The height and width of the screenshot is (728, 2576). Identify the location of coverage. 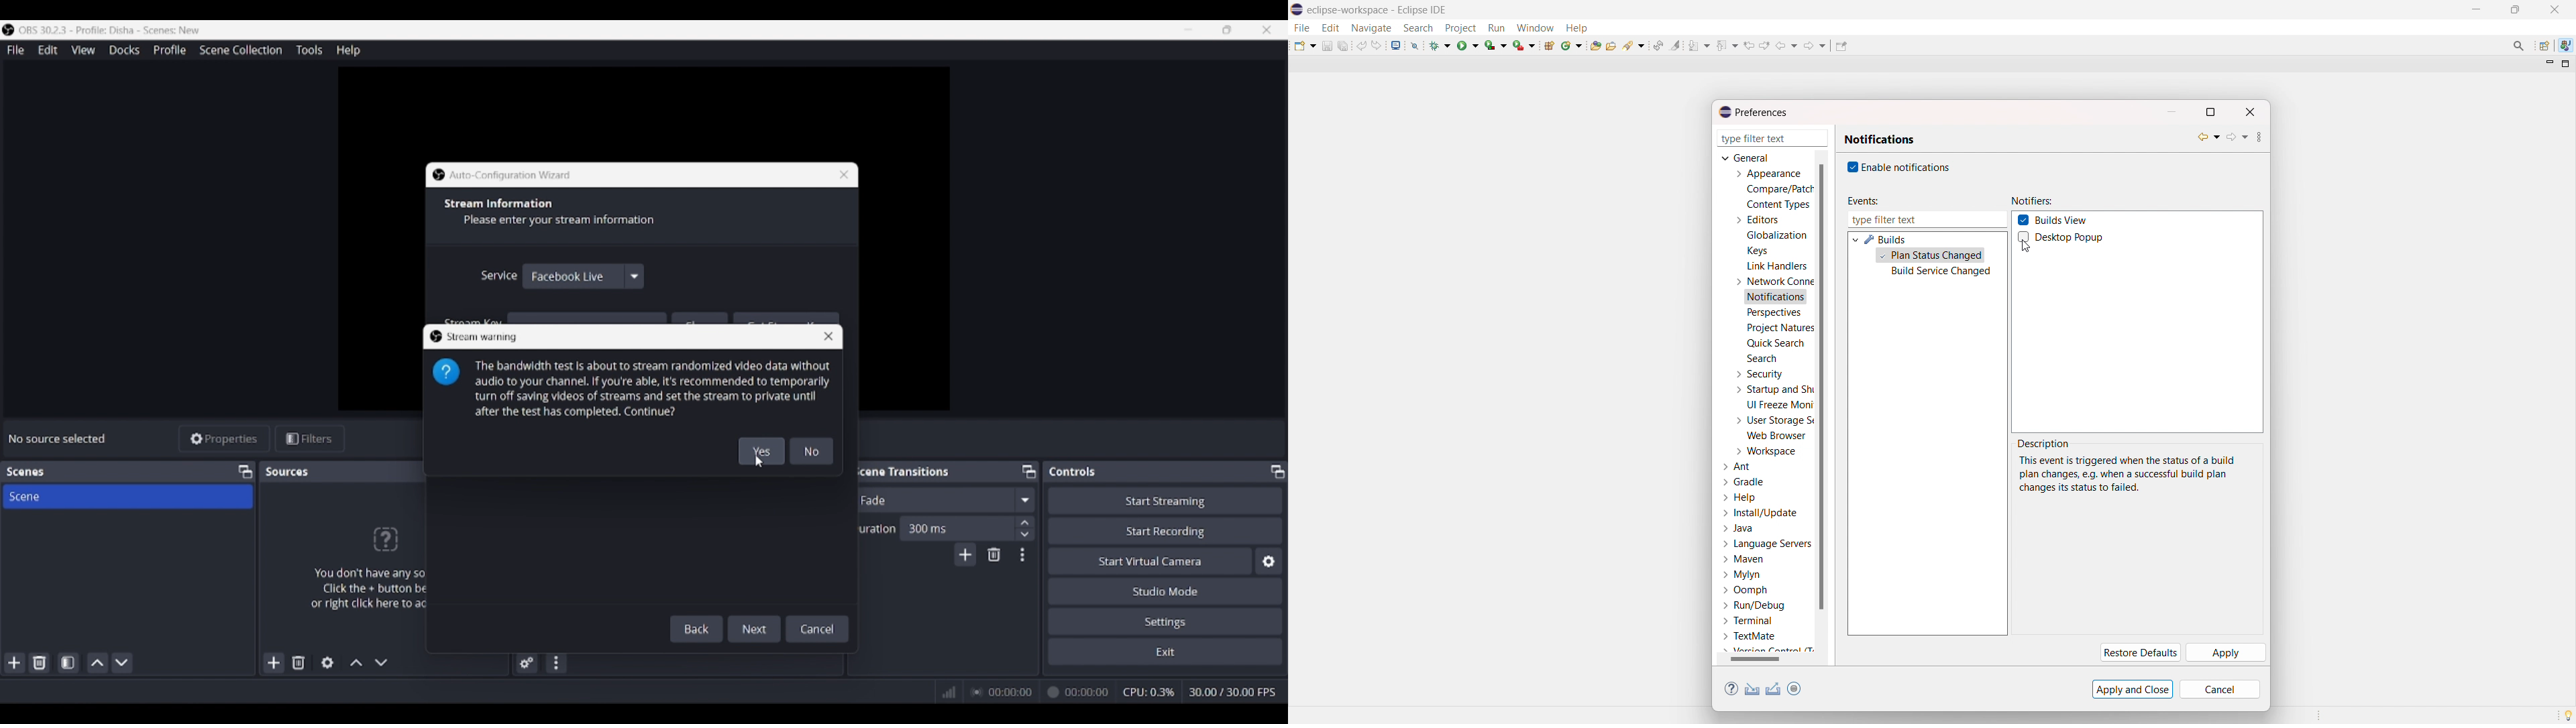
(1496, 45).